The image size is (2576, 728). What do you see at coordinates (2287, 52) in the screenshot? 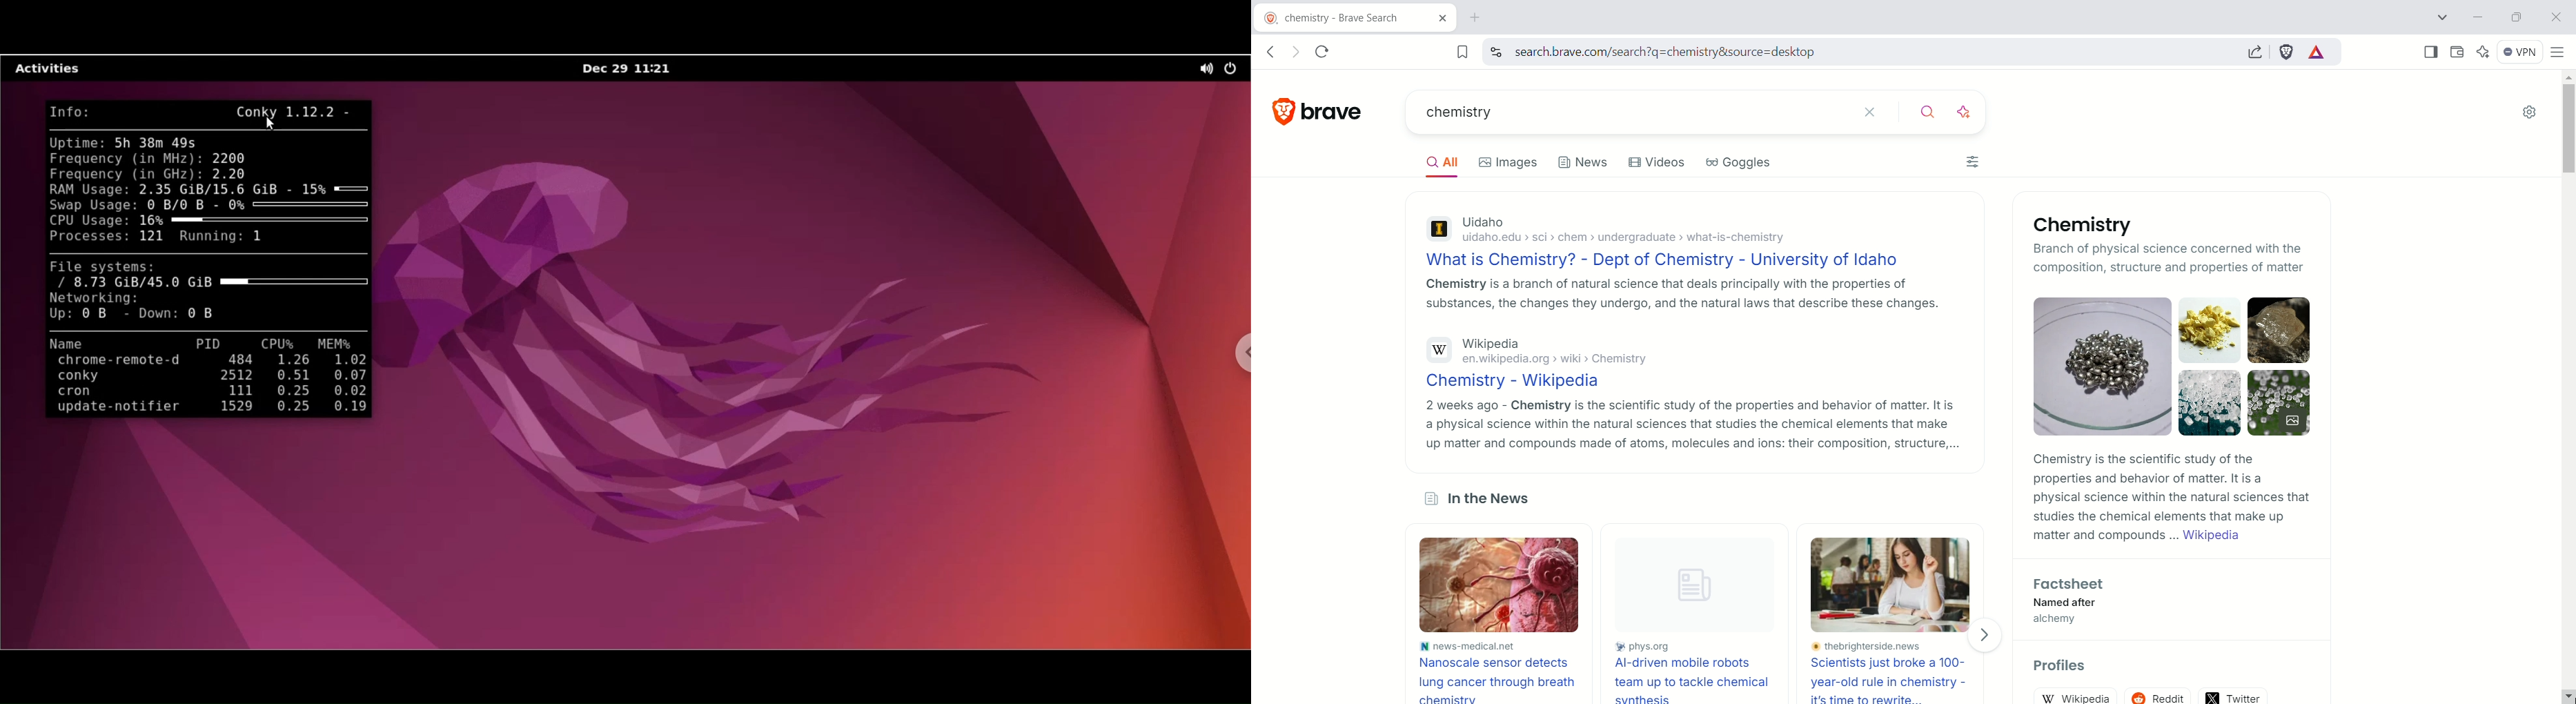
I see `brave shield` at bounding box center [2287, 52].